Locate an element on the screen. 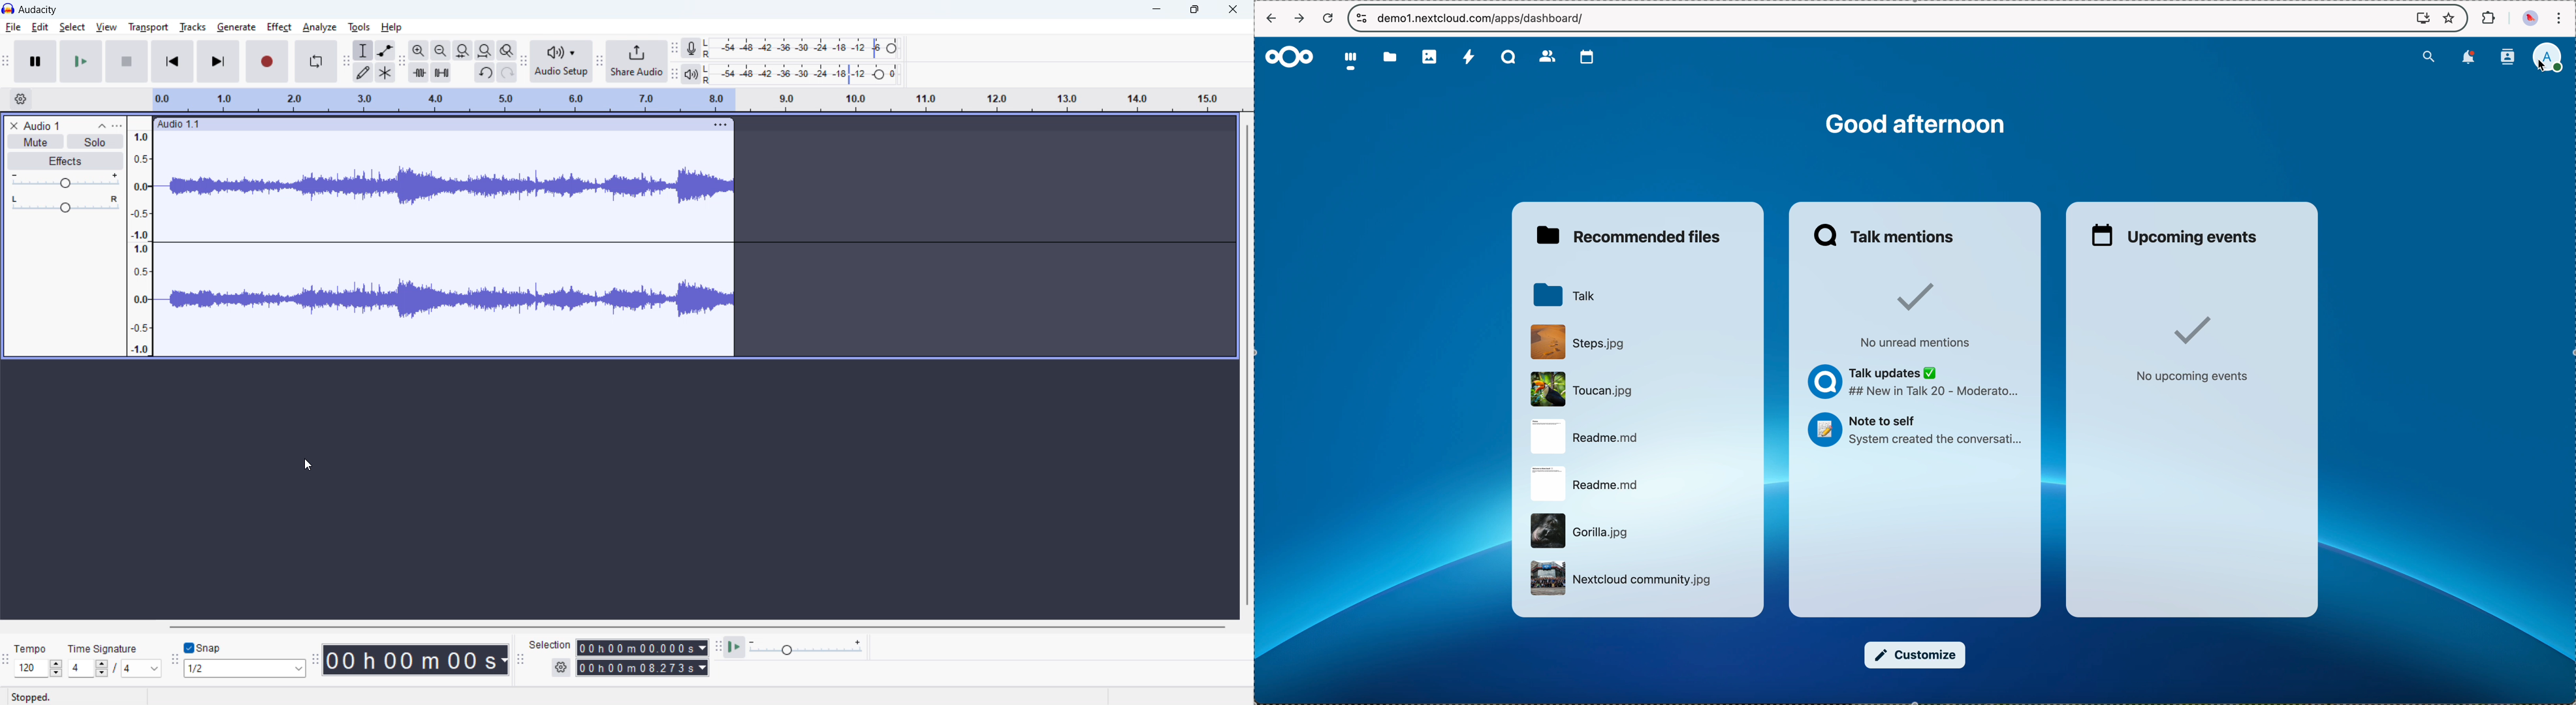 This screenshot has width=2576, height=728. files is located at coordinates (1391, 60).